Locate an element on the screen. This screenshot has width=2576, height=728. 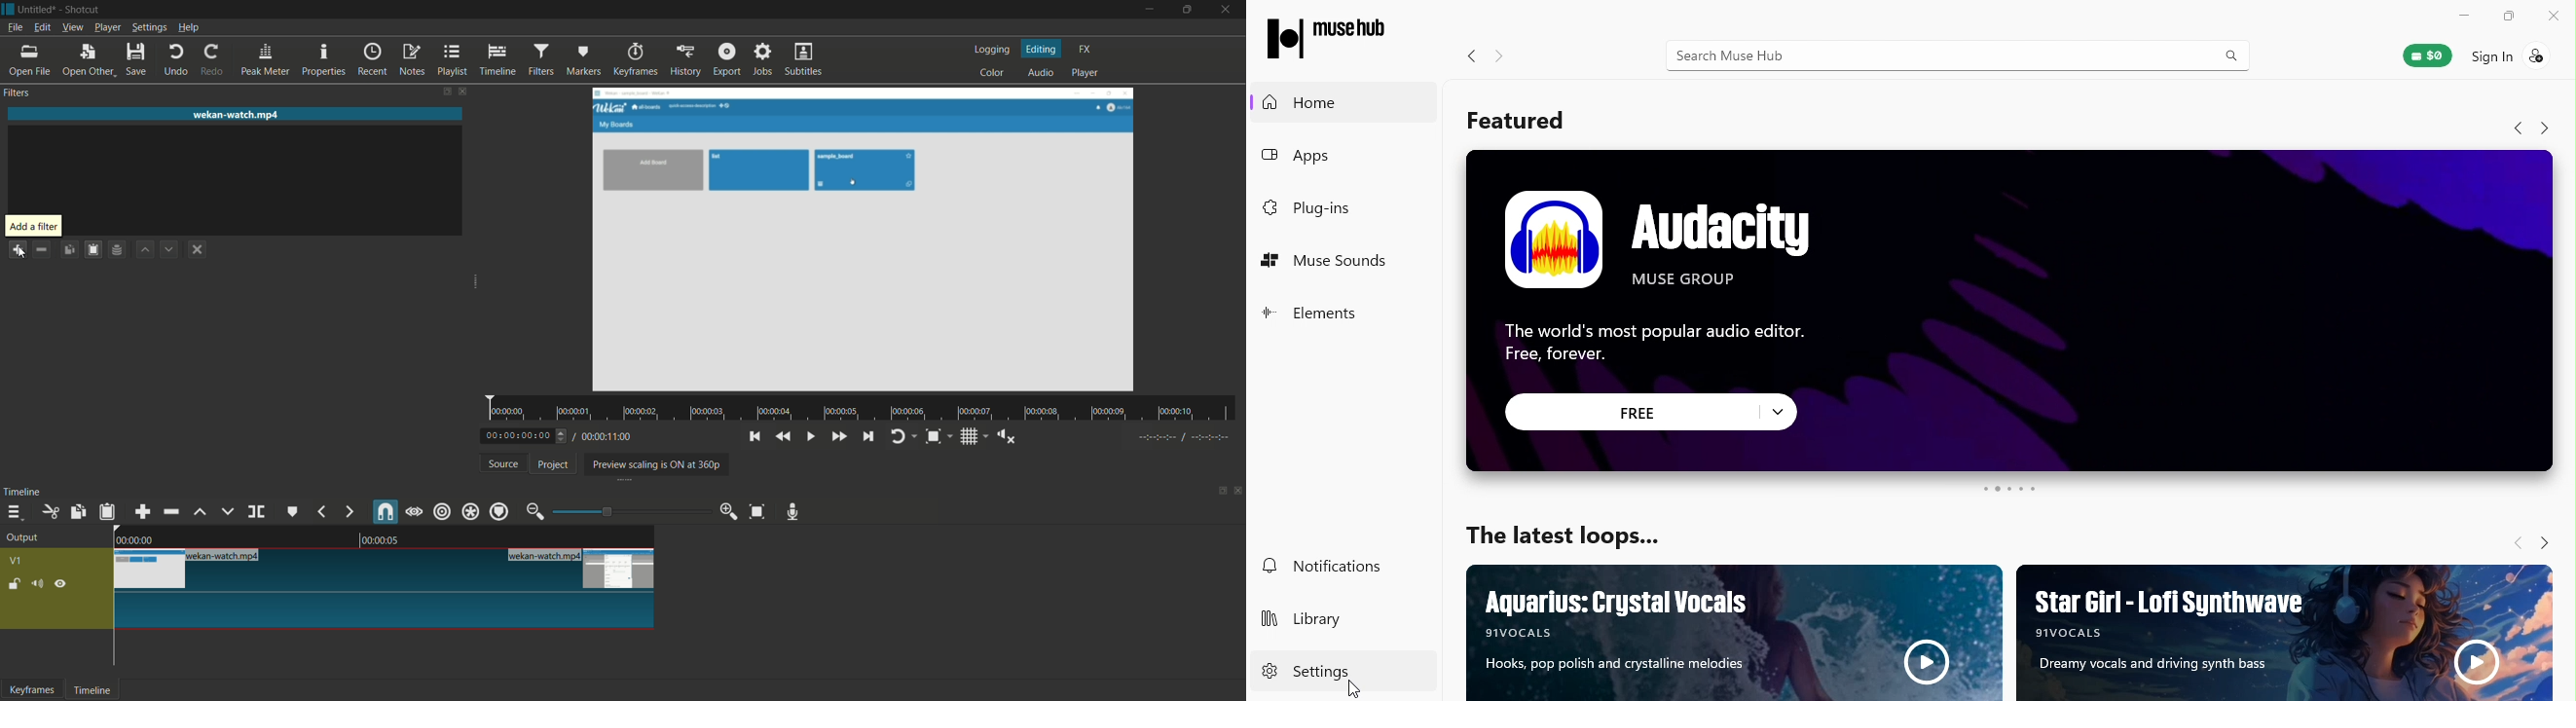
Close is located at coordinates (2554, 18).